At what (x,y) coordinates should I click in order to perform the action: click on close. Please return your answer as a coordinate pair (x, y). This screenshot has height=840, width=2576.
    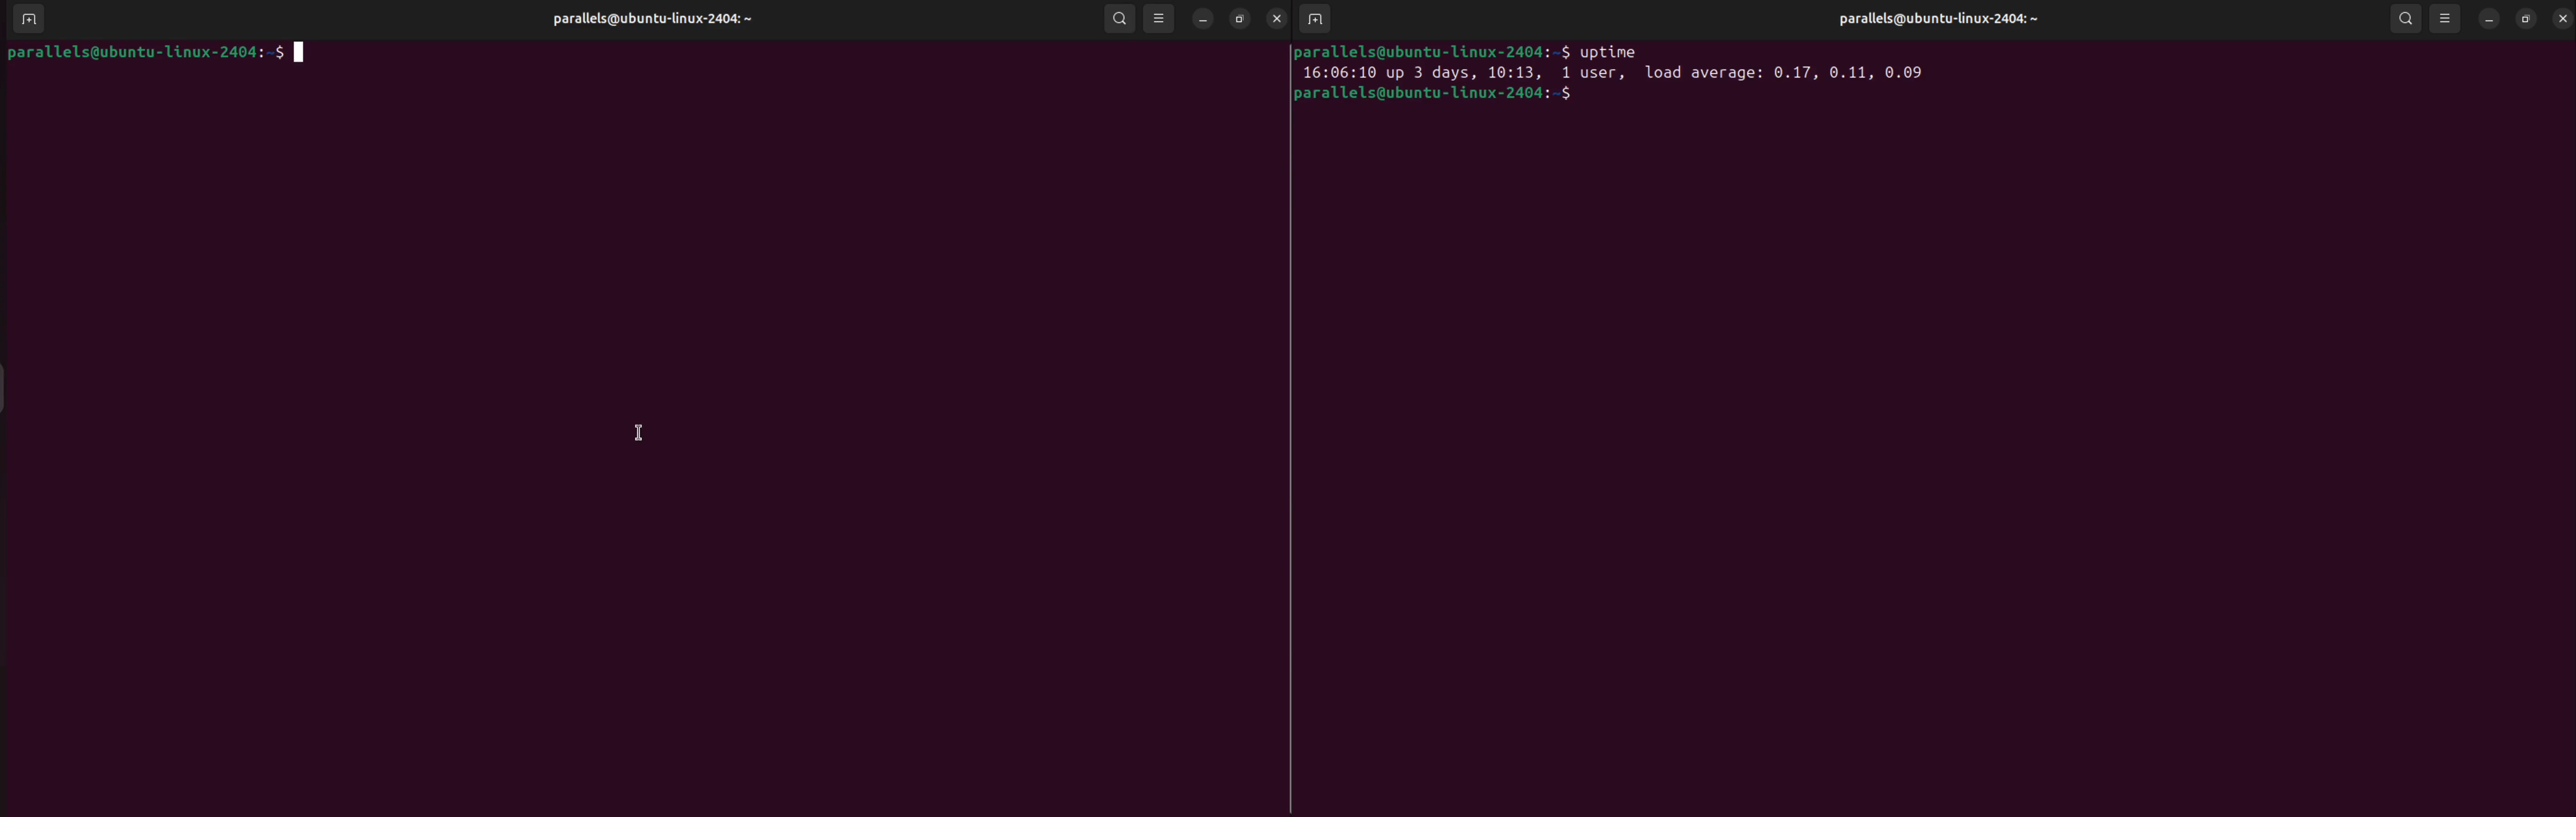
    Looking at the image, I should click on (2561, 20).